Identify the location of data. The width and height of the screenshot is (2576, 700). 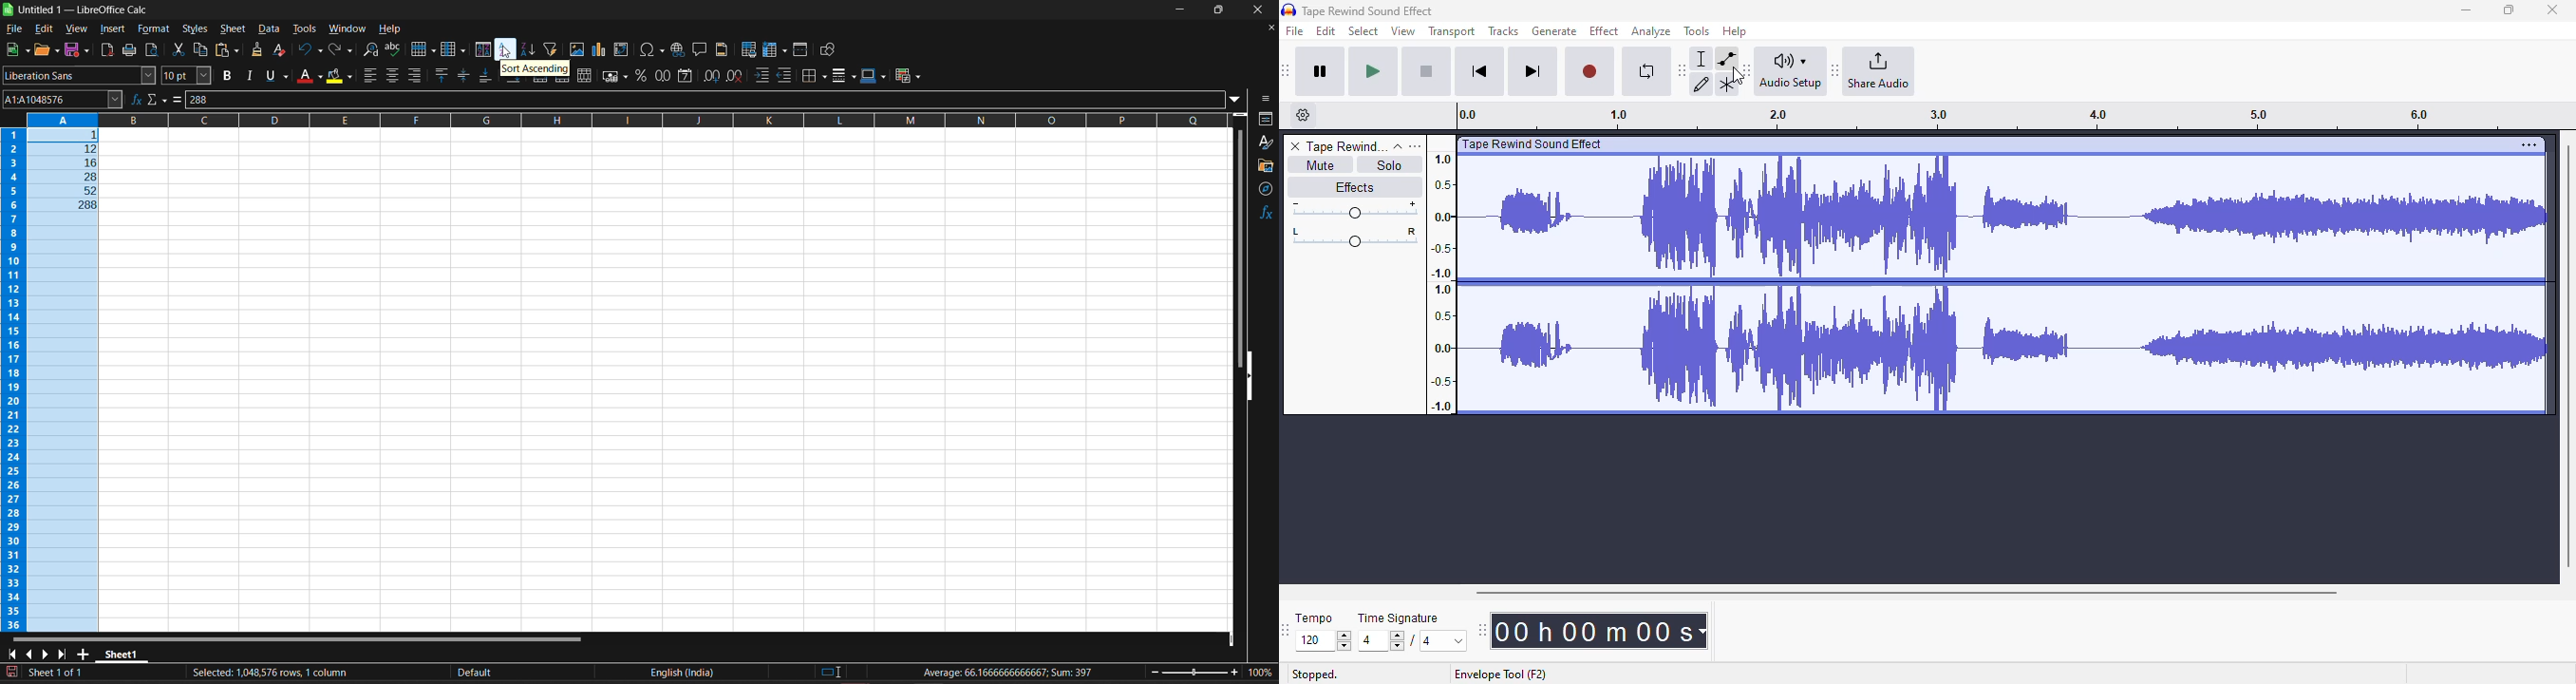
(270, 31).